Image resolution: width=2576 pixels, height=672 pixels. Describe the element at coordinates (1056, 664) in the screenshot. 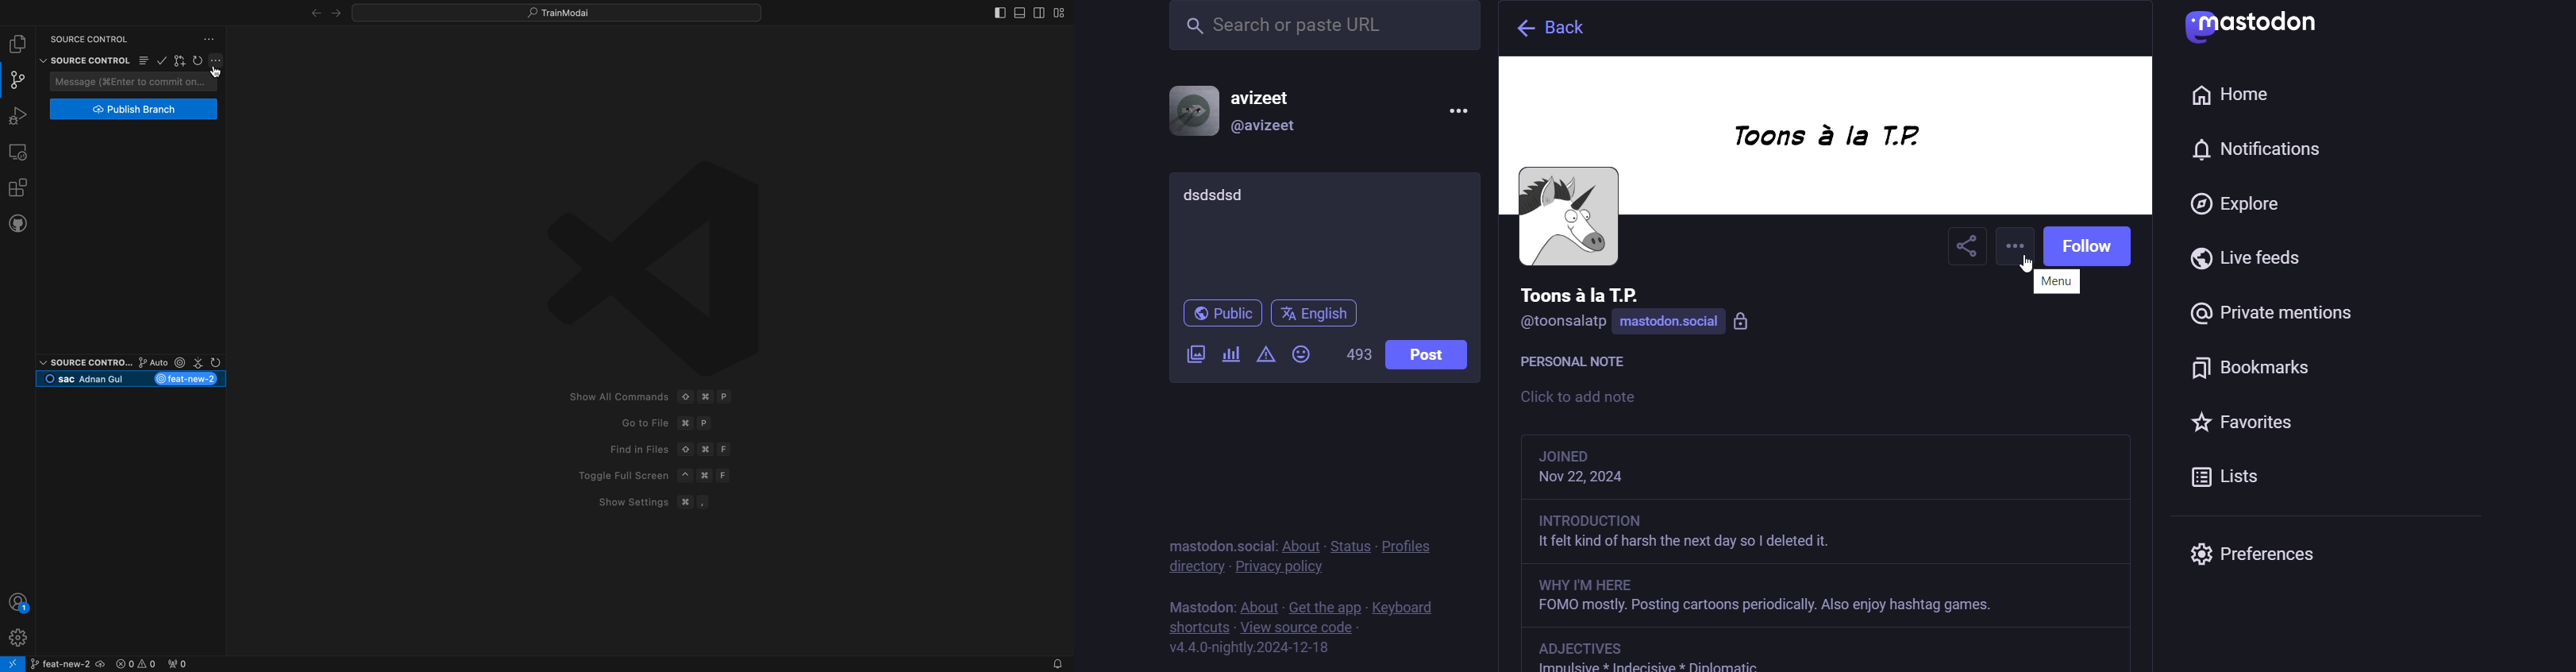

I see `Notifications ` at that location.